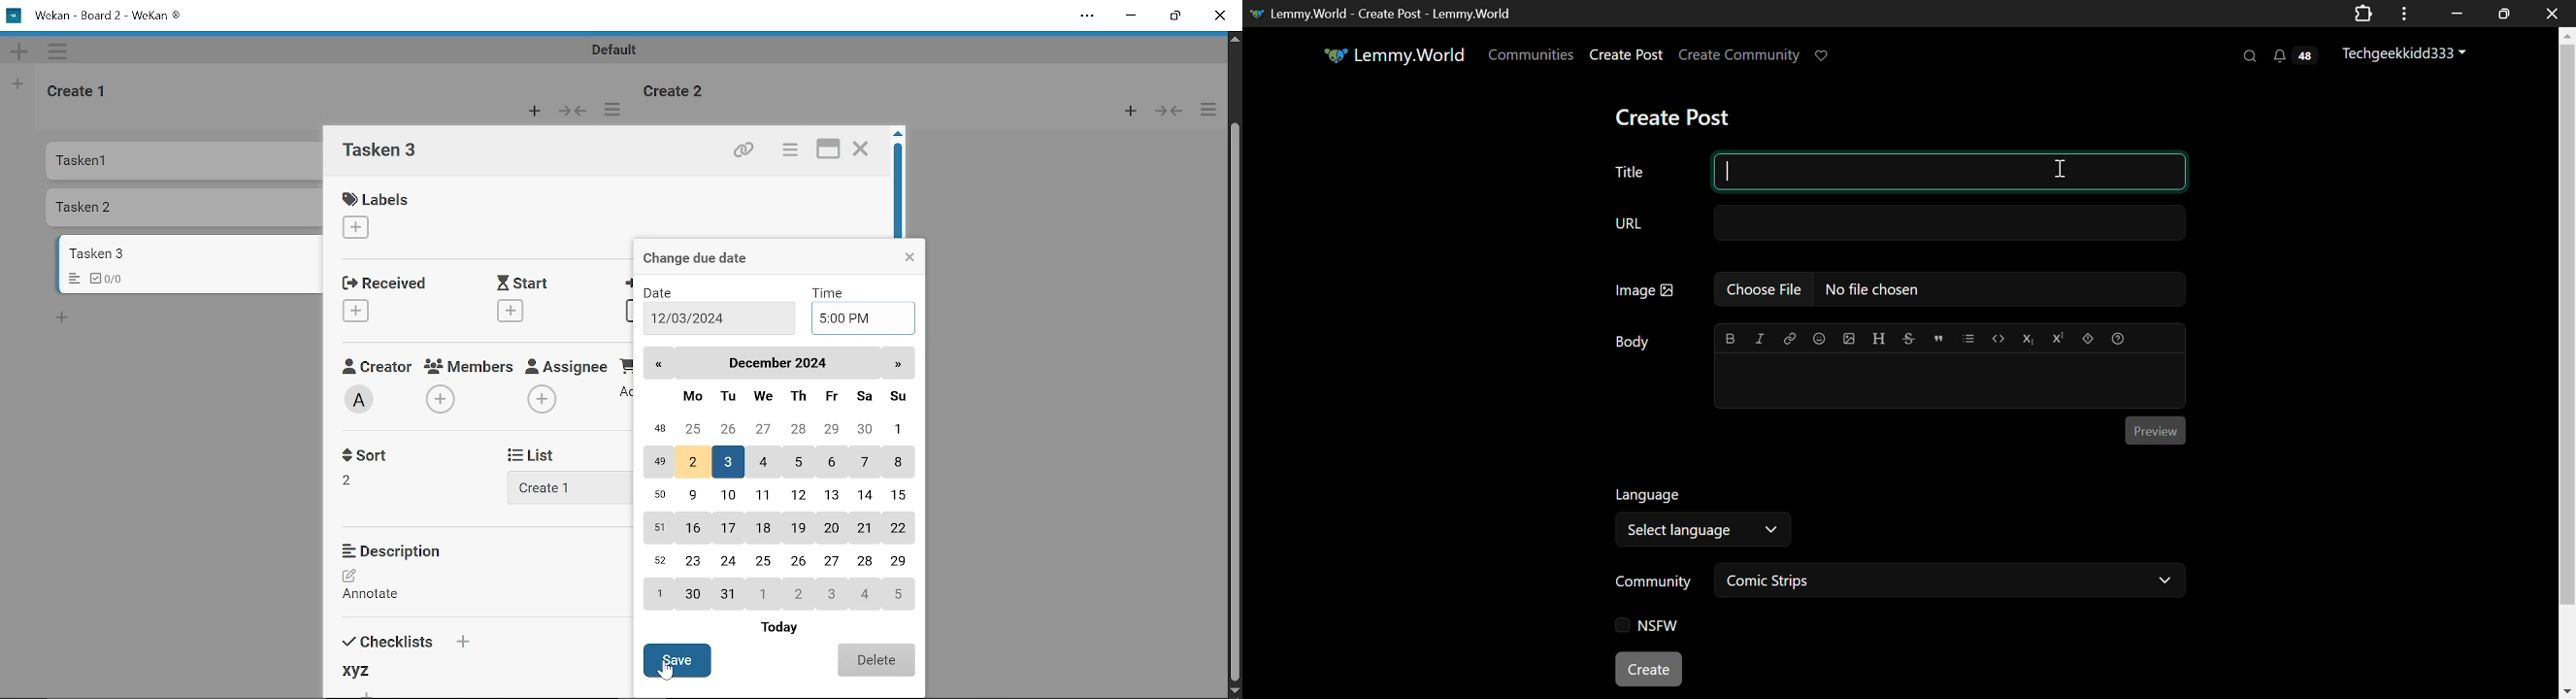 The height and width of the screenshot is (700, 2576). What do you see at coordinates (362, 400) in the screenshot?
I see `Creator ` at bounding box center [362, 400].